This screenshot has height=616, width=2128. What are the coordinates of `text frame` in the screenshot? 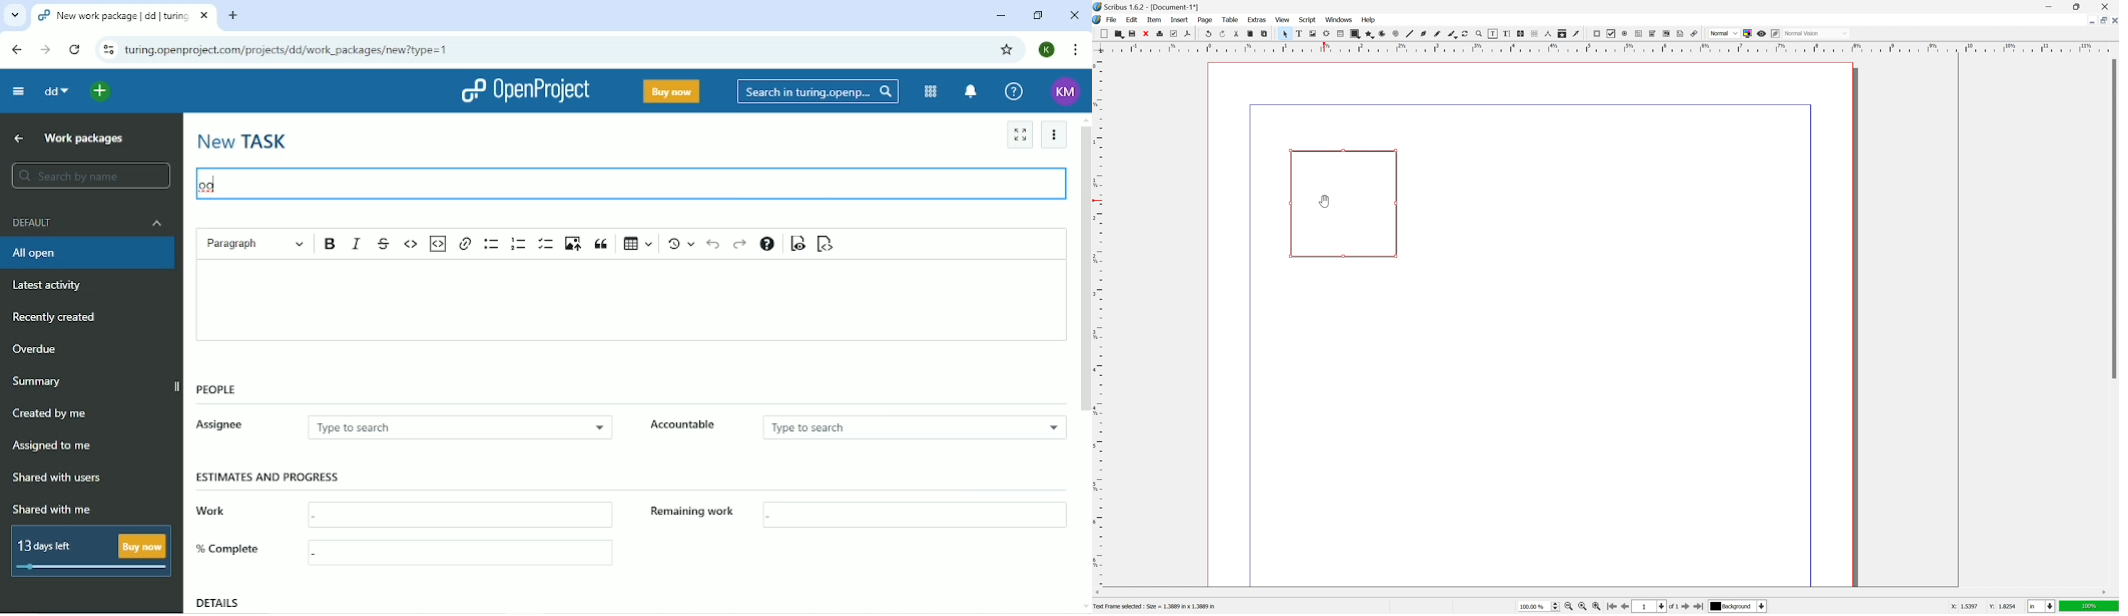 It's located at (1298, 33).